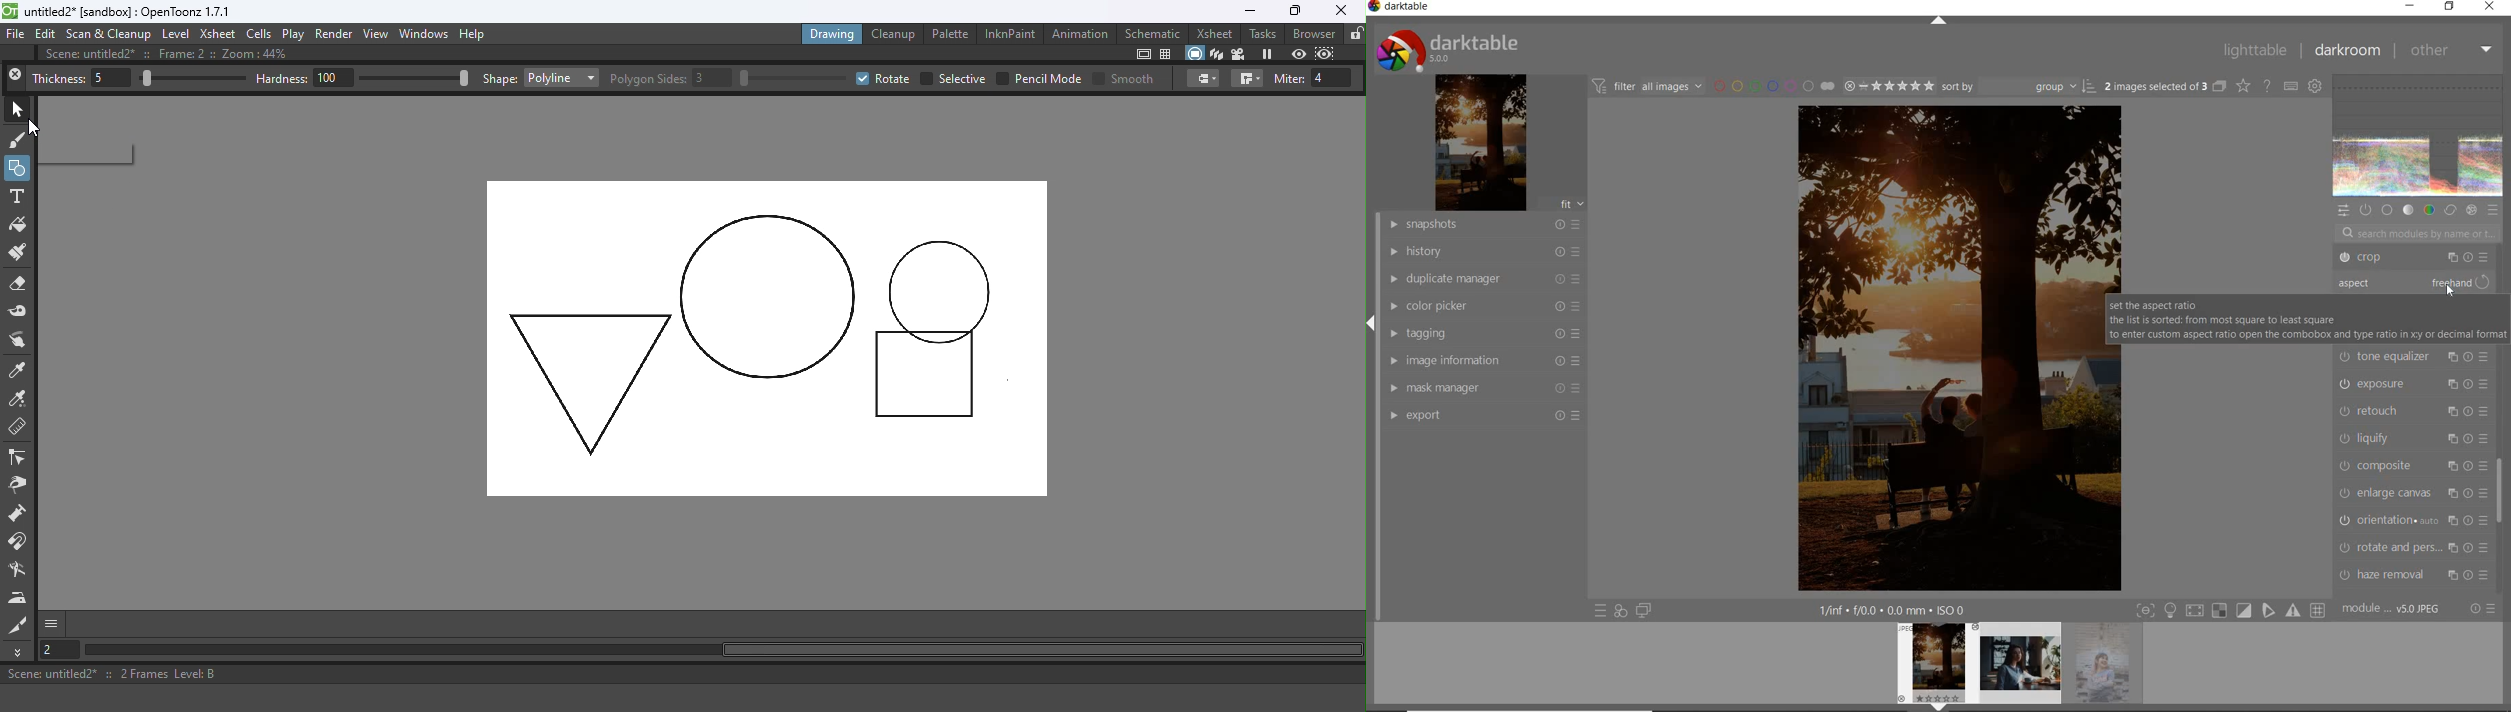 The height and width of the screenshot is (728, 2520). Describe the element at coordinates (2451, 50) in the screenshot. I see `other` at that location.